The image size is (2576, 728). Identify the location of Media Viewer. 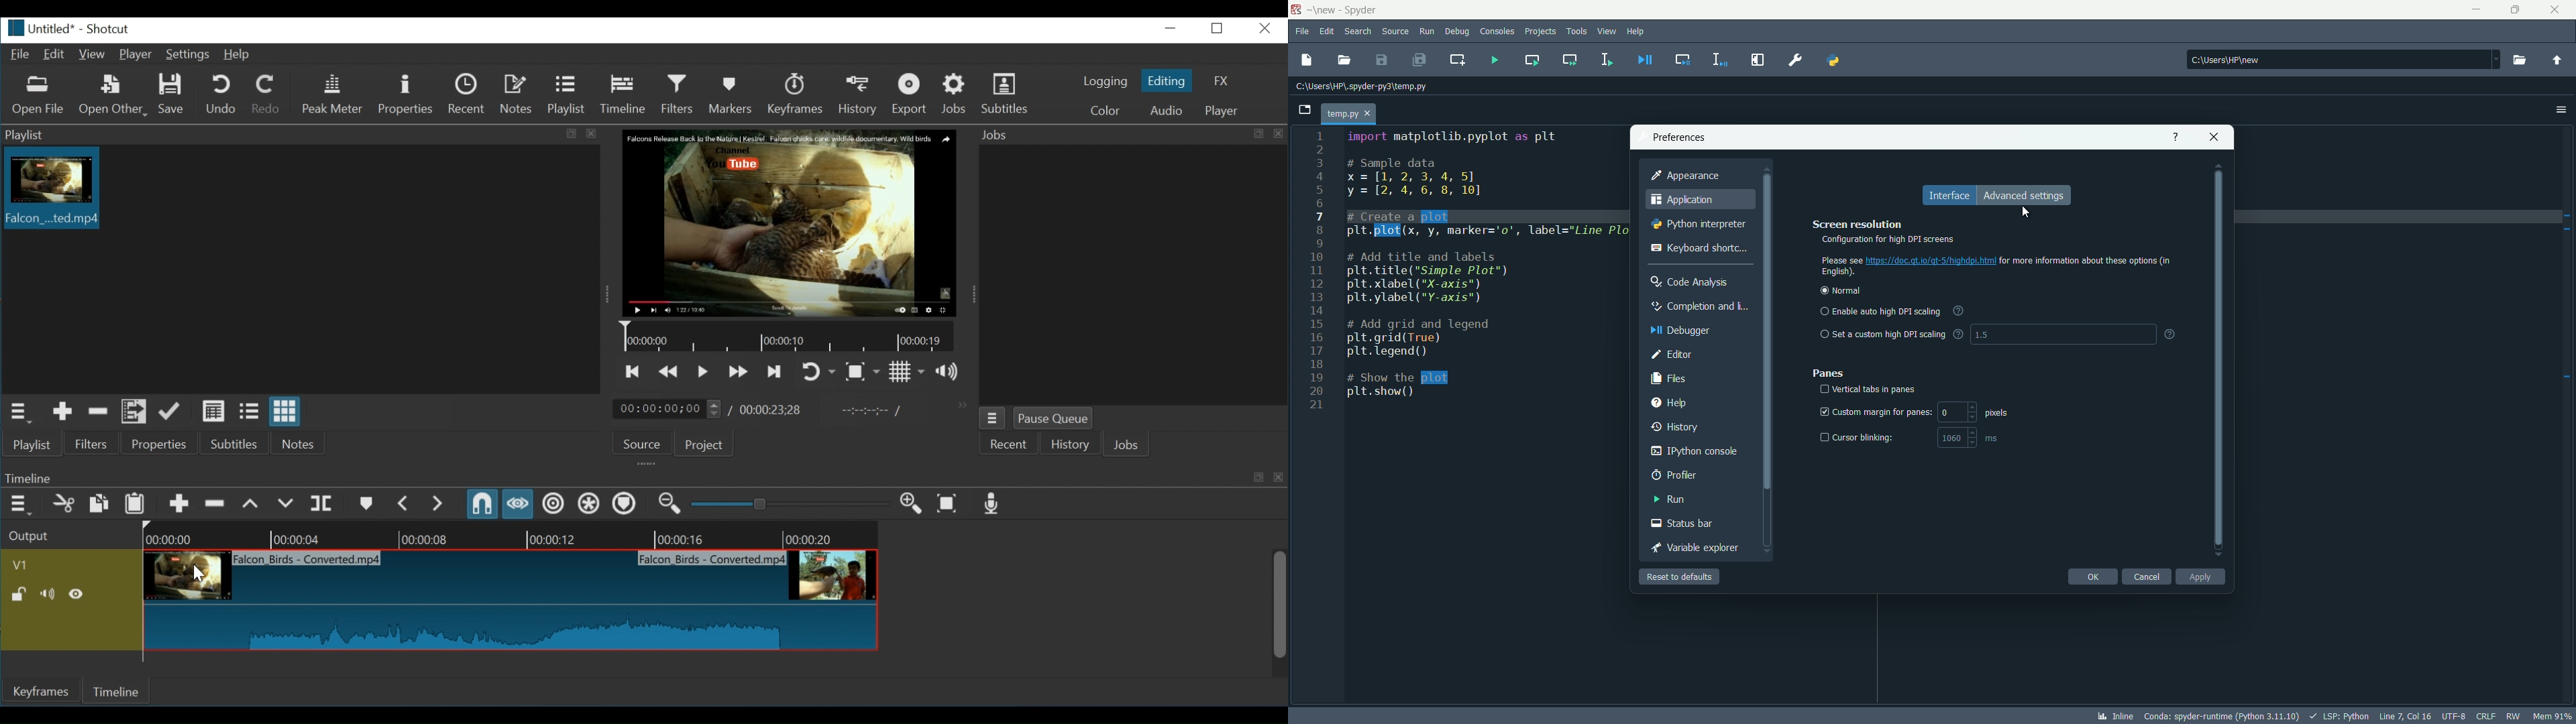
(791, 224).